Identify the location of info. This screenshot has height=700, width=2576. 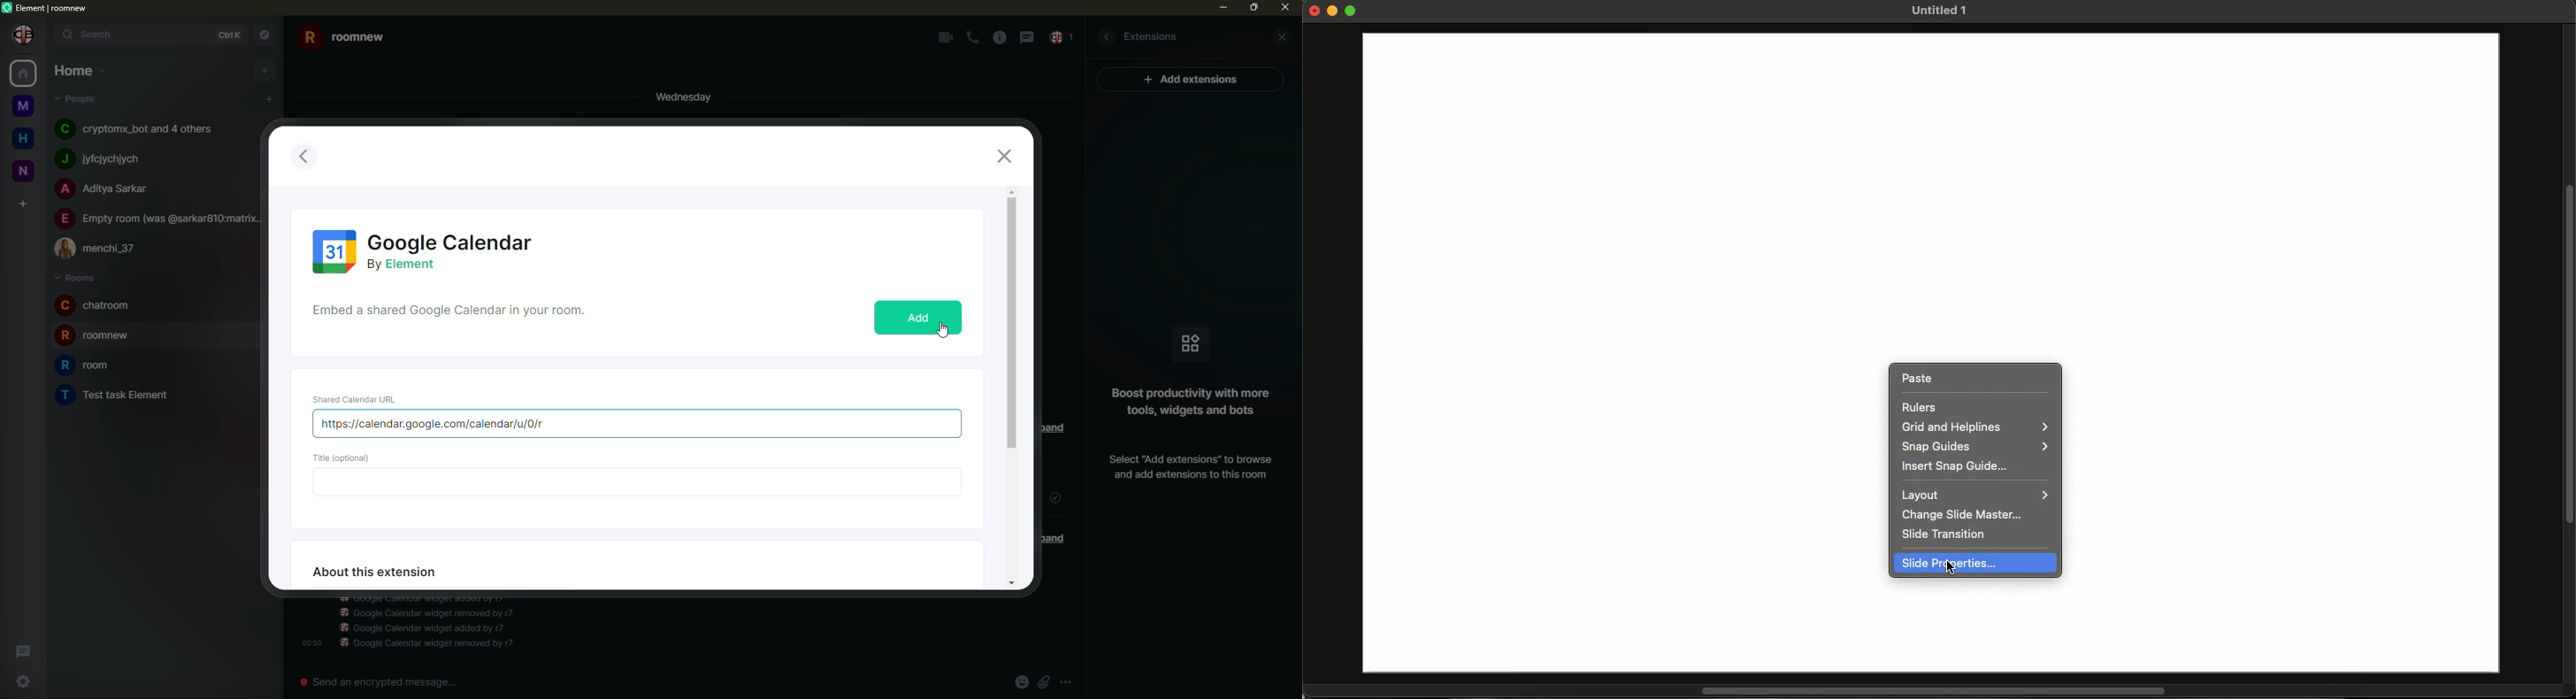
(1186, 402).